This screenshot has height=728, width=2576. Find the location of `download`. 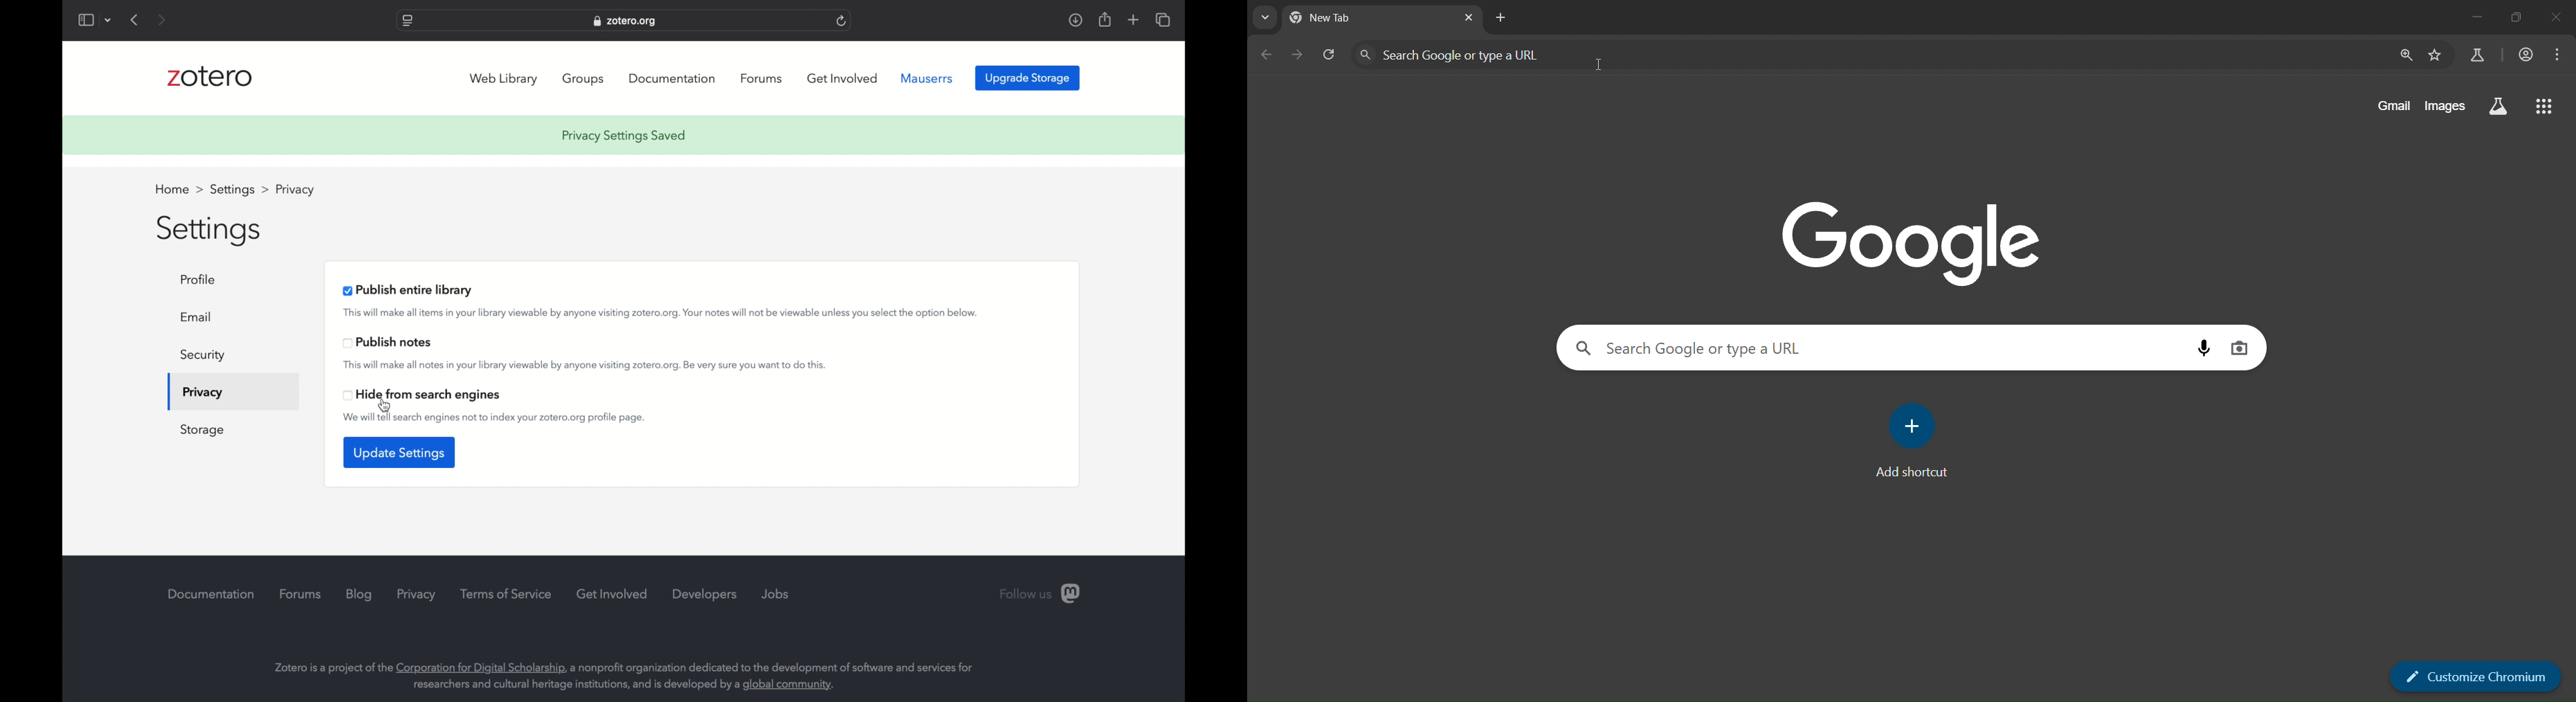

download is located at coordinates (1076, 20).